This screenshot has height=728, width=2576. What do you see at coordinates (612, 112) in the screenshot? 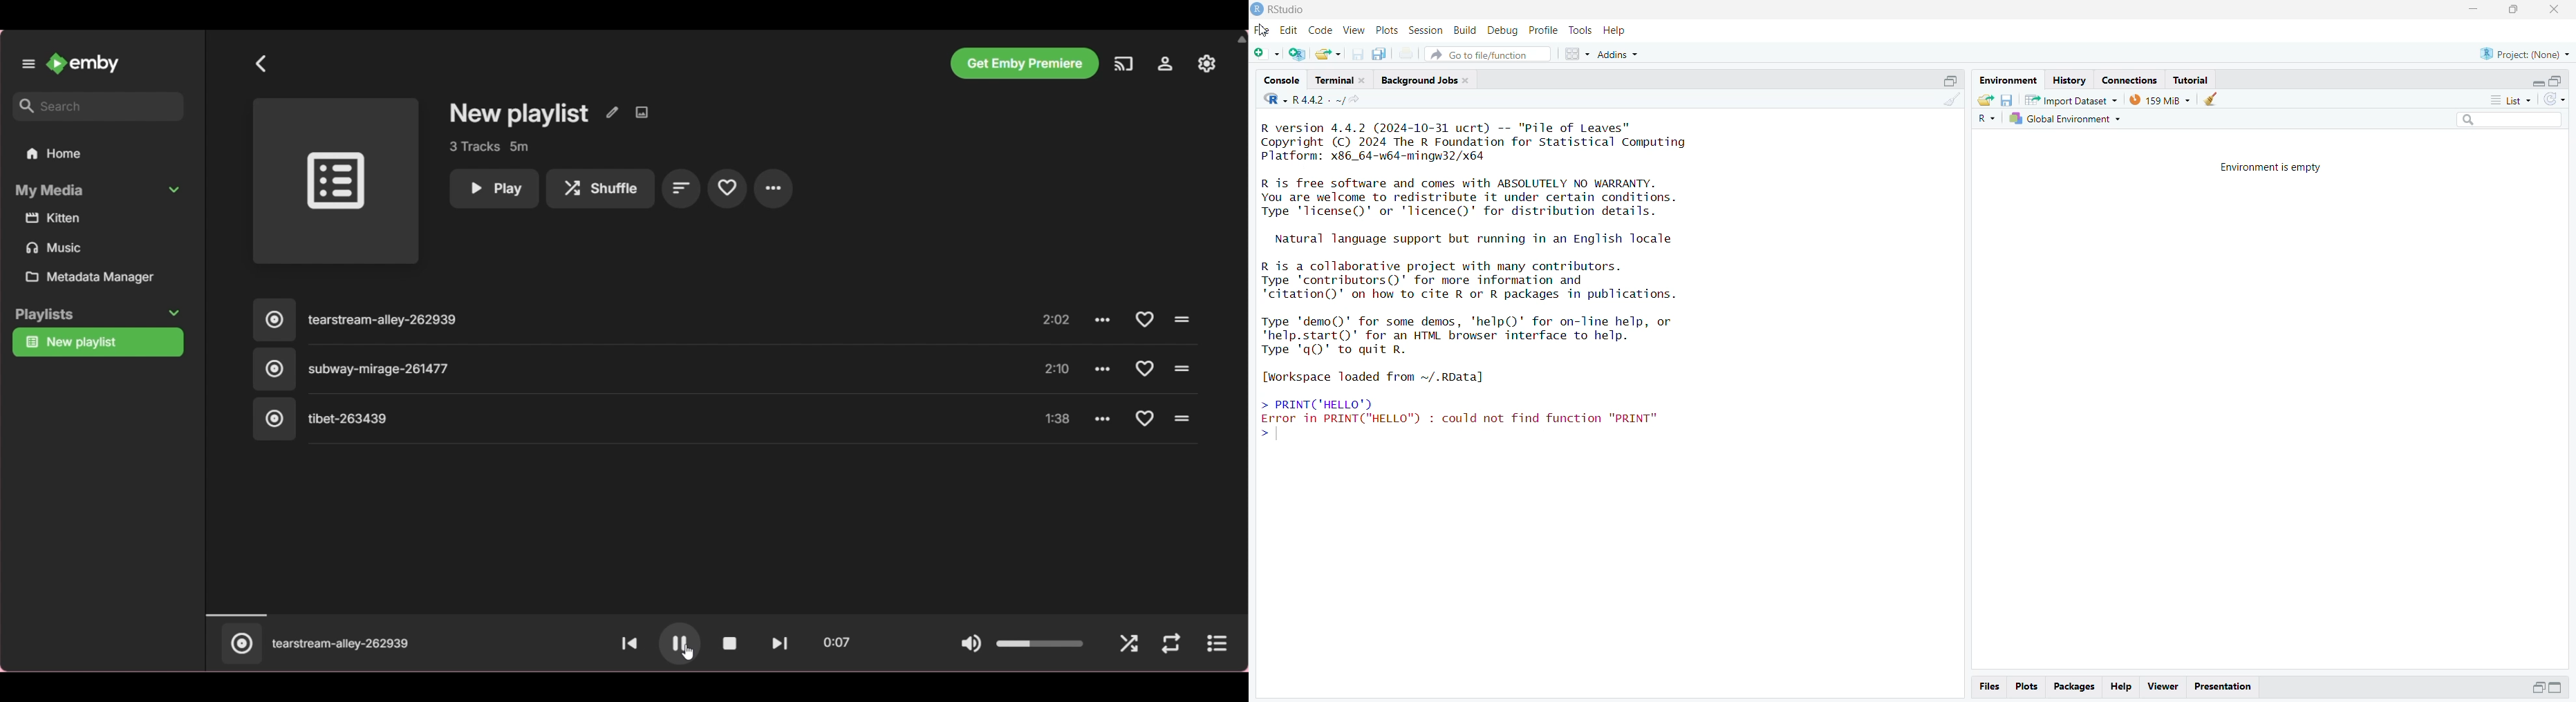
I see `Edit metadata` at bounding box center [612, 112].